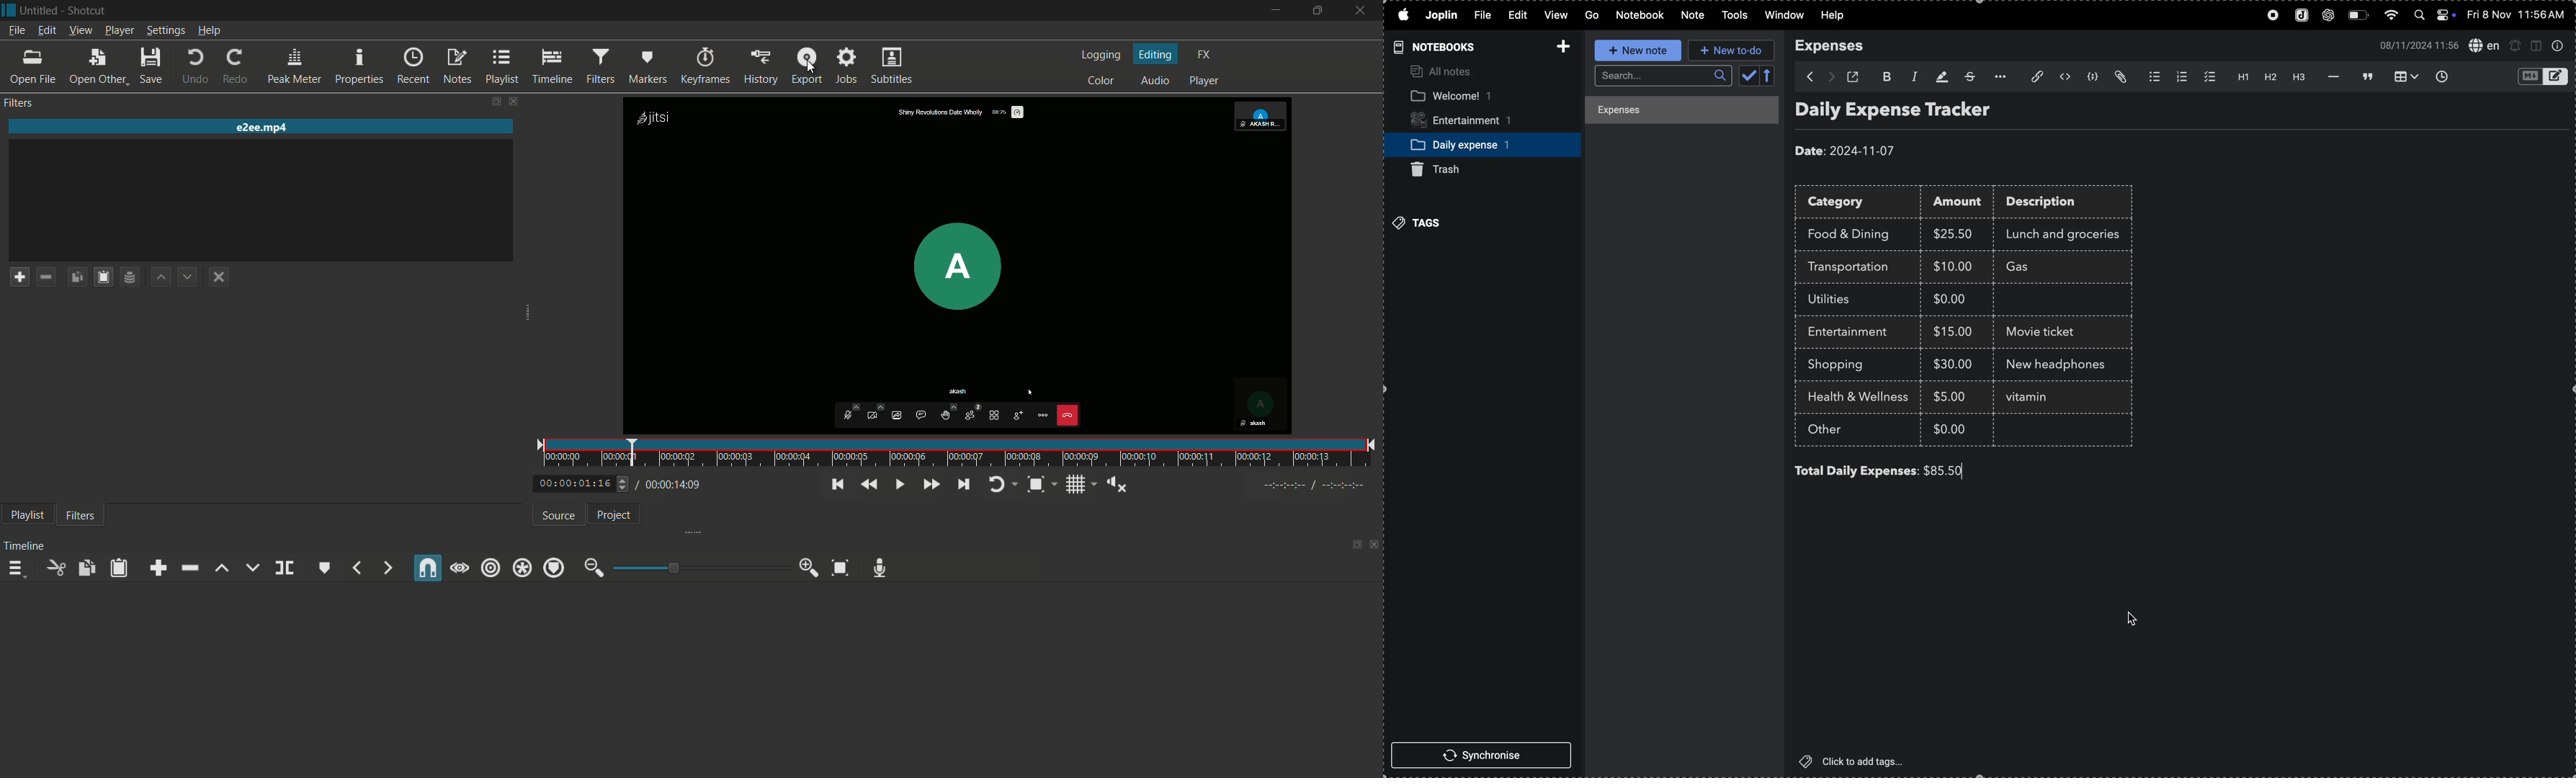  I want to click on numberlist, so click(2180, 76).